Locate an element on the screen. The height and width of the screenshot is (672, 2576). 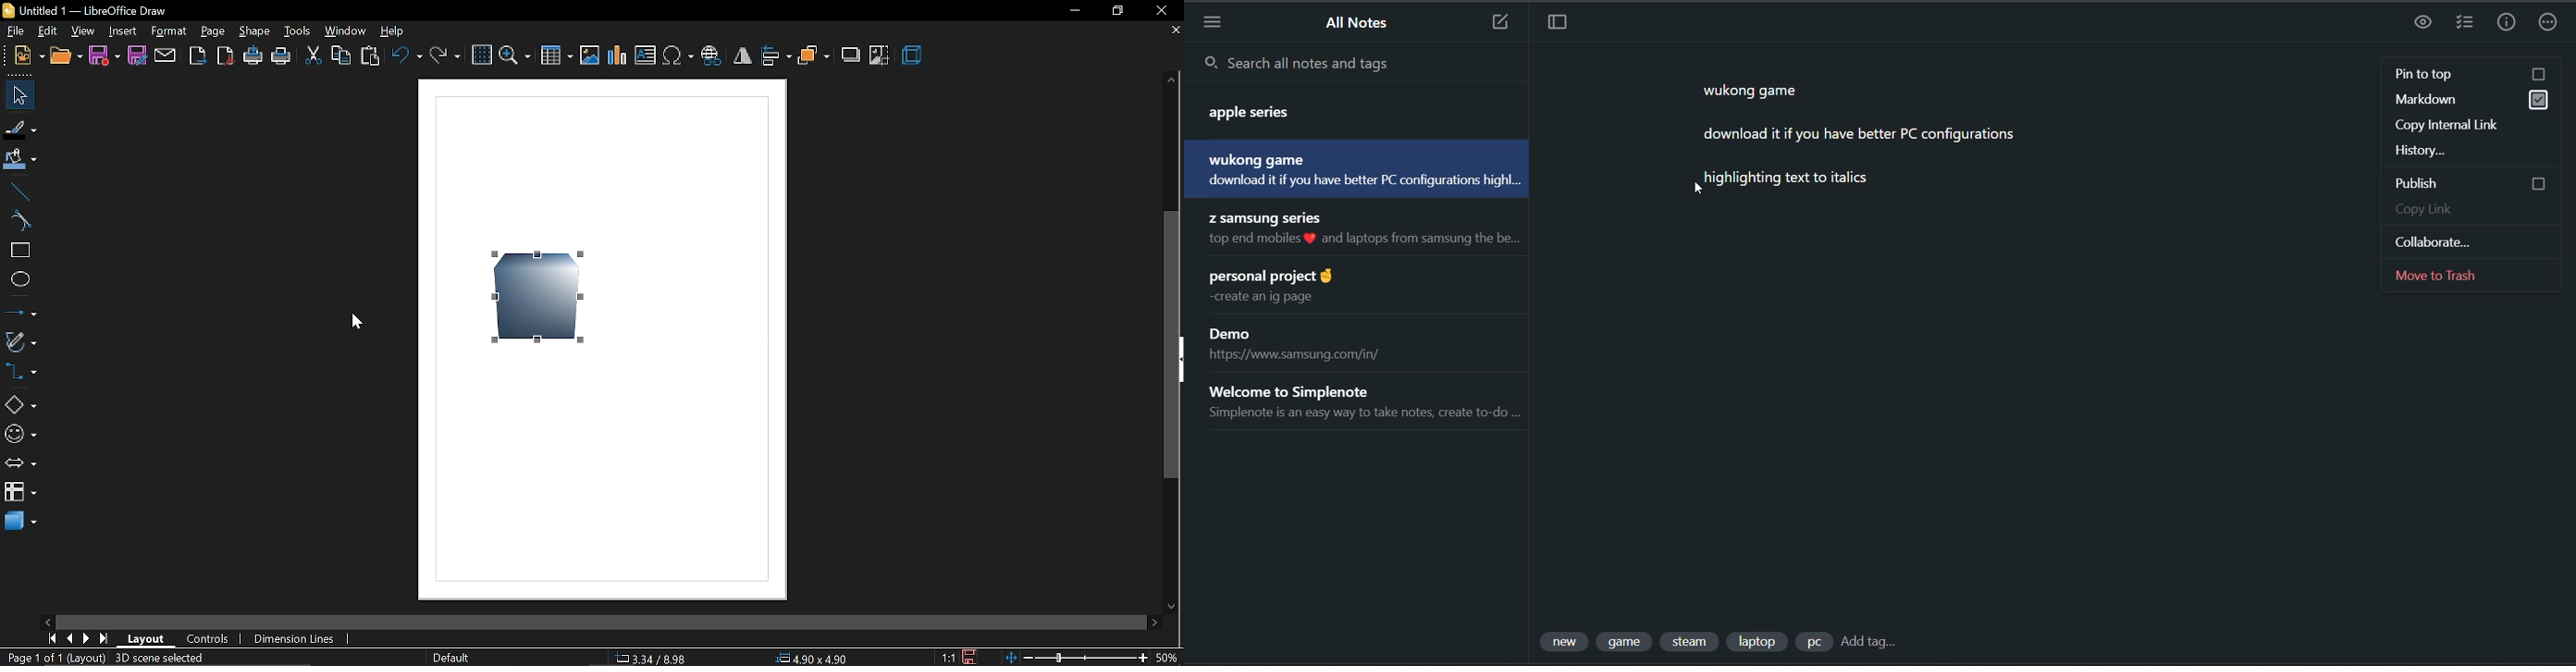
export as pdf is located at coordinates (225, 56).